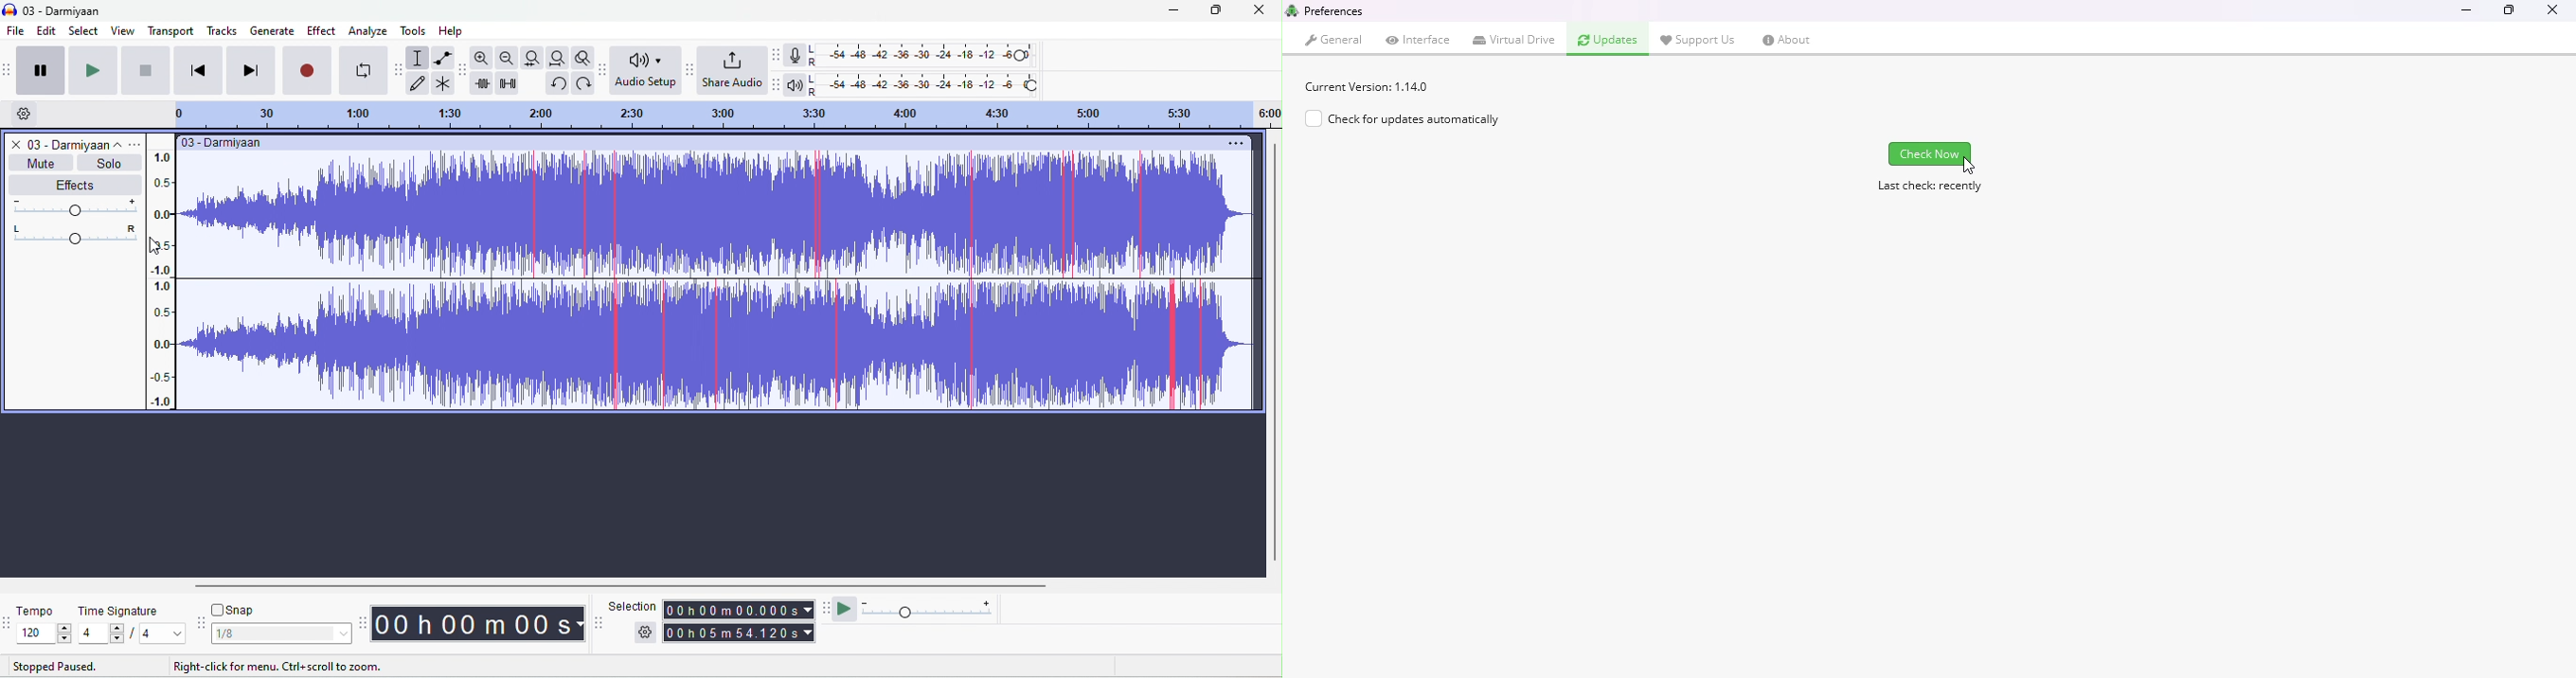 The height and width of the screenshot is (700, 2576). What do you see at coordinates (75, 146) in the screenshot?
I see `title` at bounding box center [75, 146].